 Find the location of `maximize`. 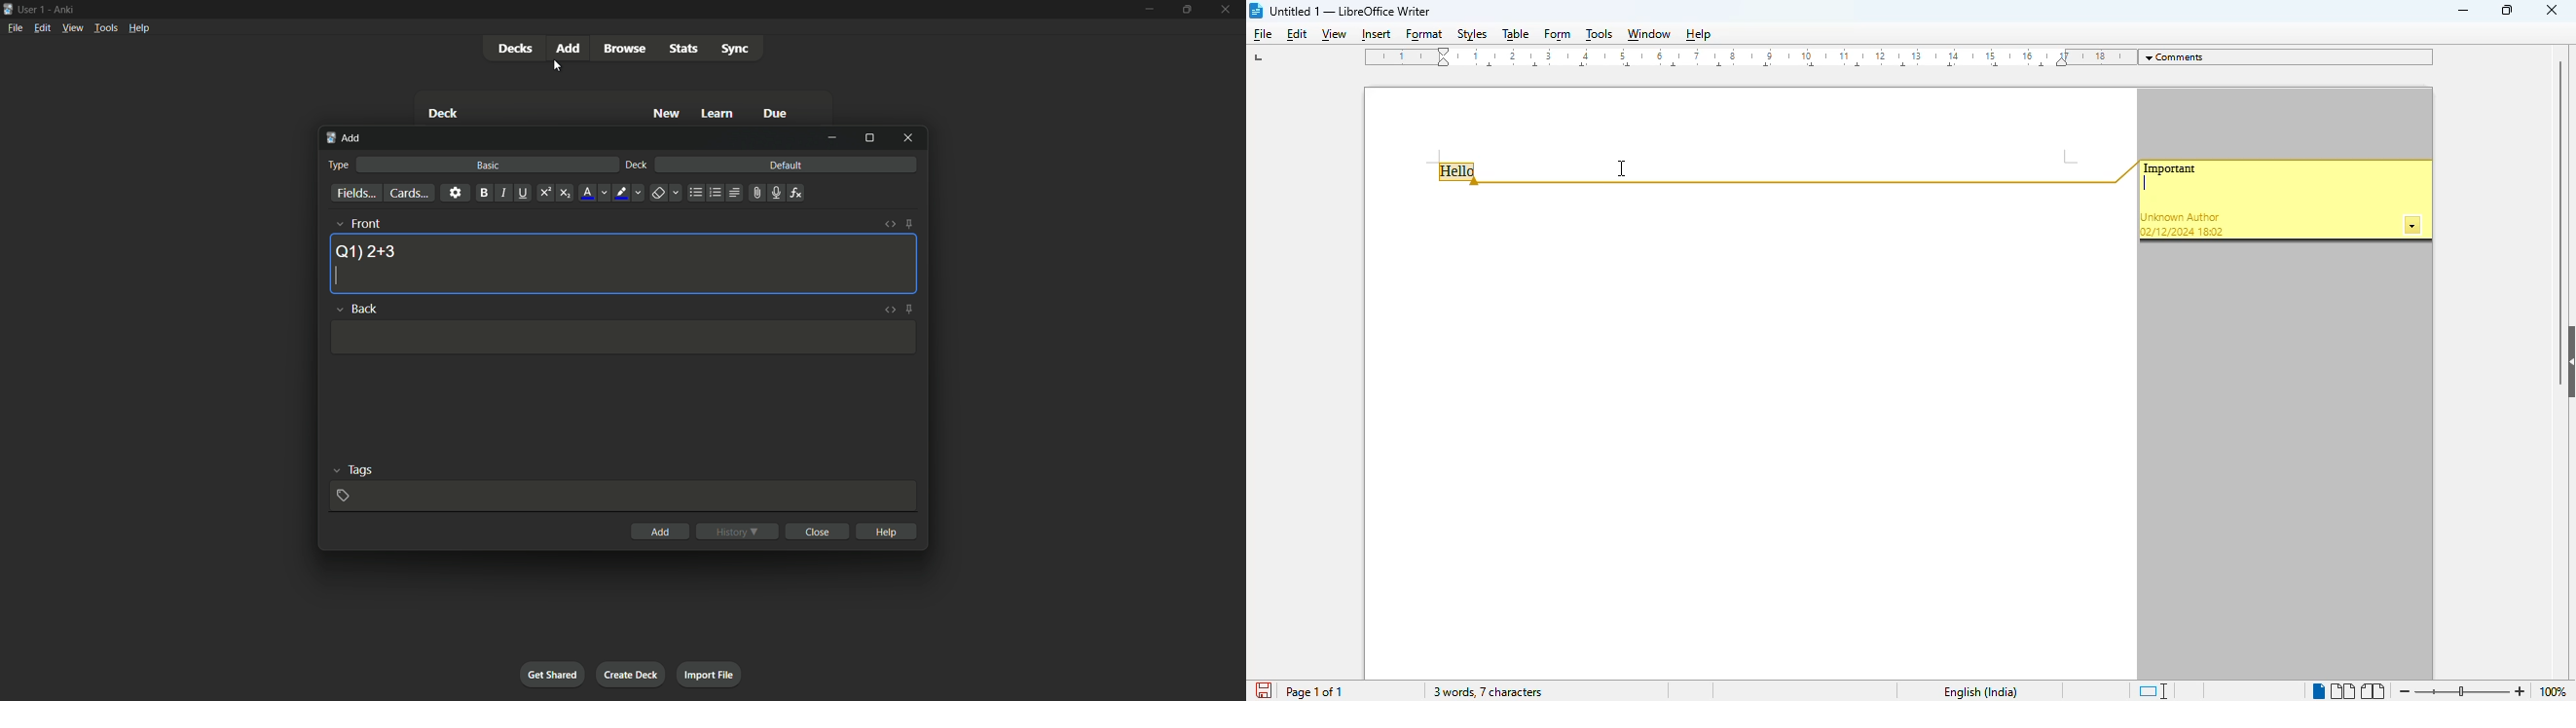

maximize is located at coordinates (869, 138).